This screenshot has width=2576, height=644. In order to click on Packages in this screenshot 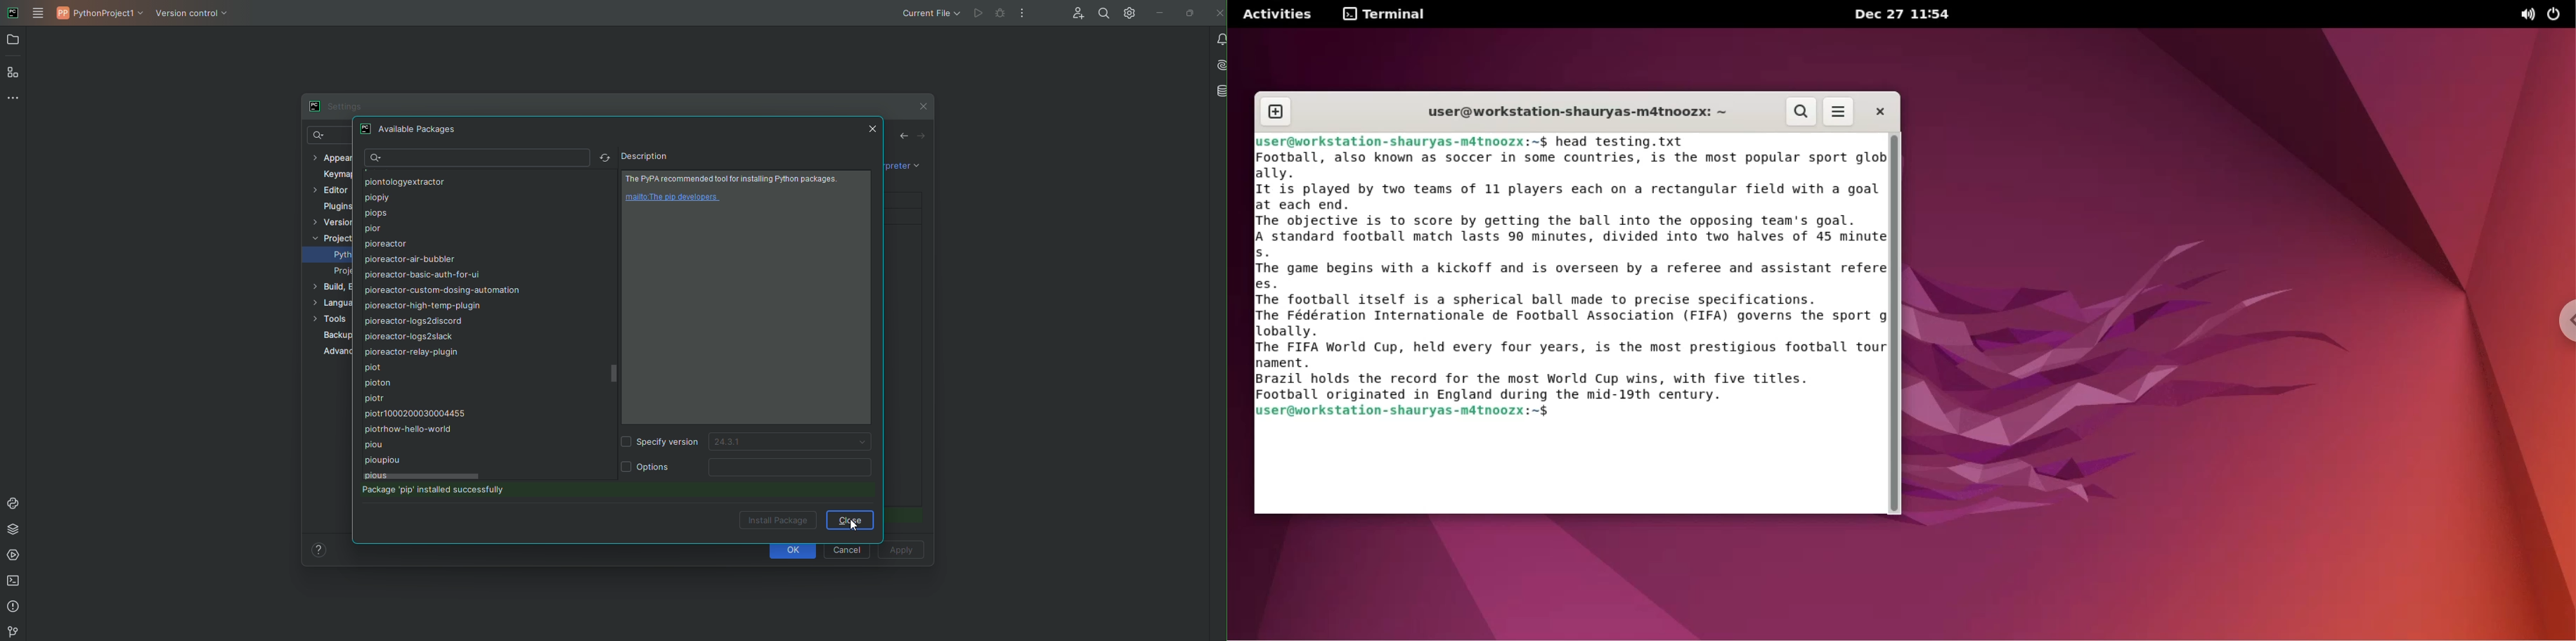, I will do `click(12, 531)`.